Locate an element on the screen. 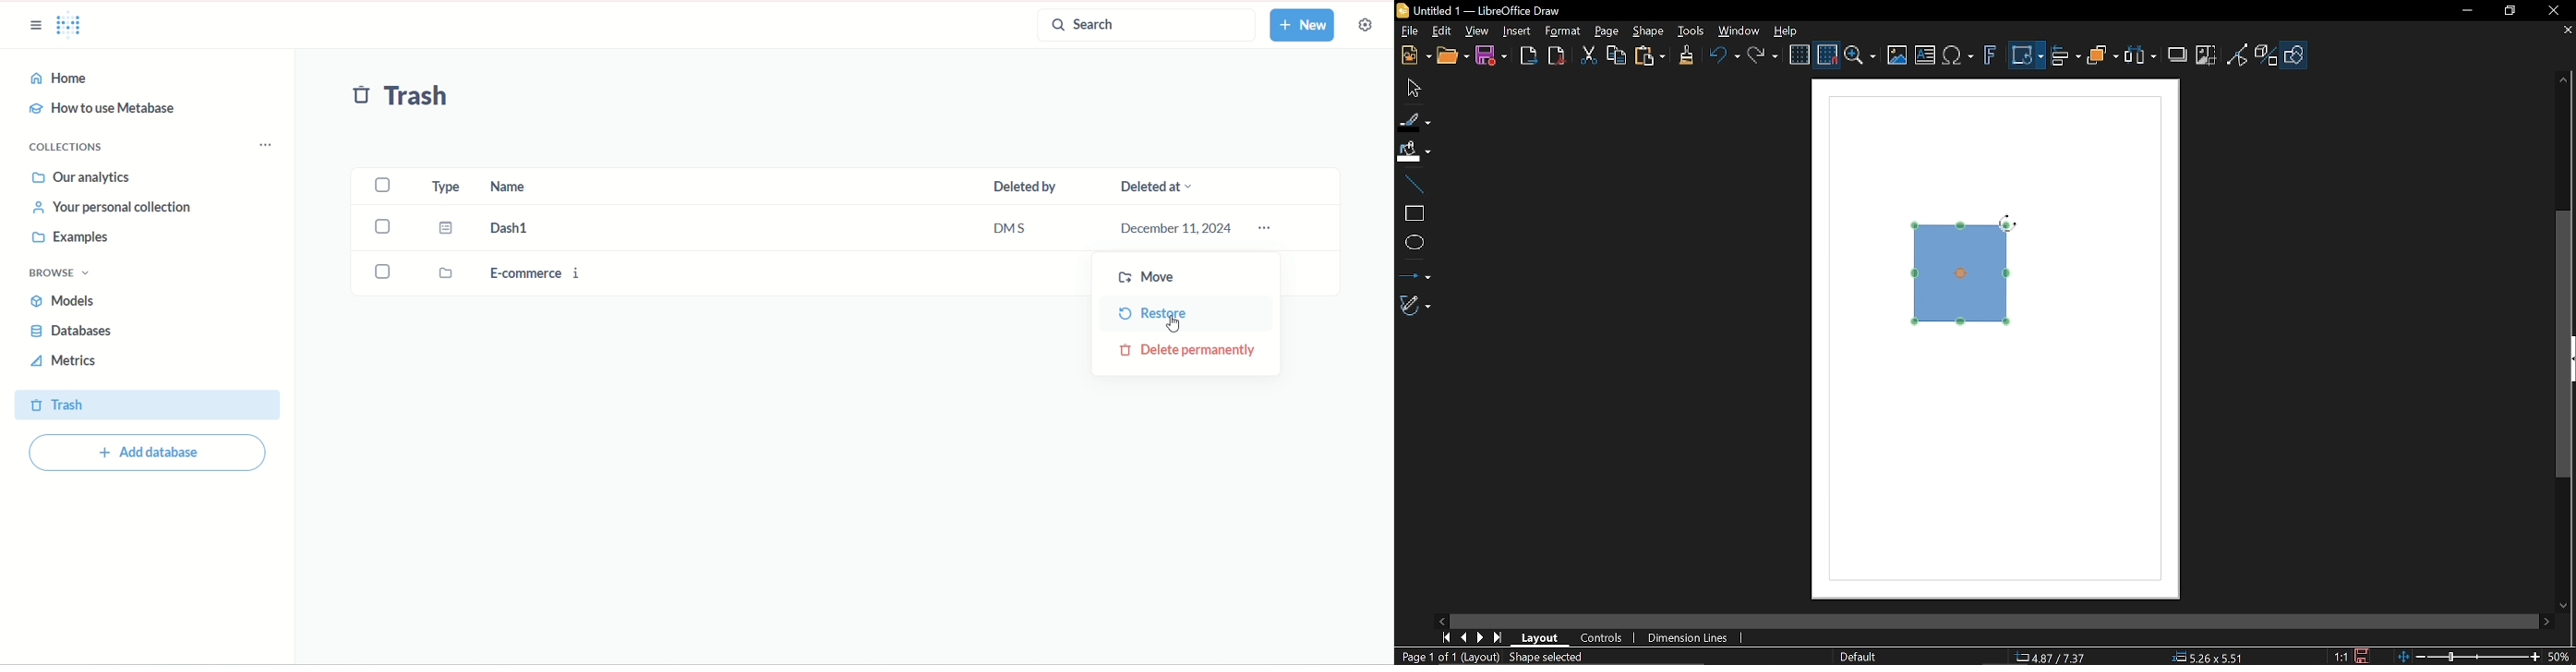 This screenshot has width=2576, height=672. Insert equation is located at coordinates (1958, 56).